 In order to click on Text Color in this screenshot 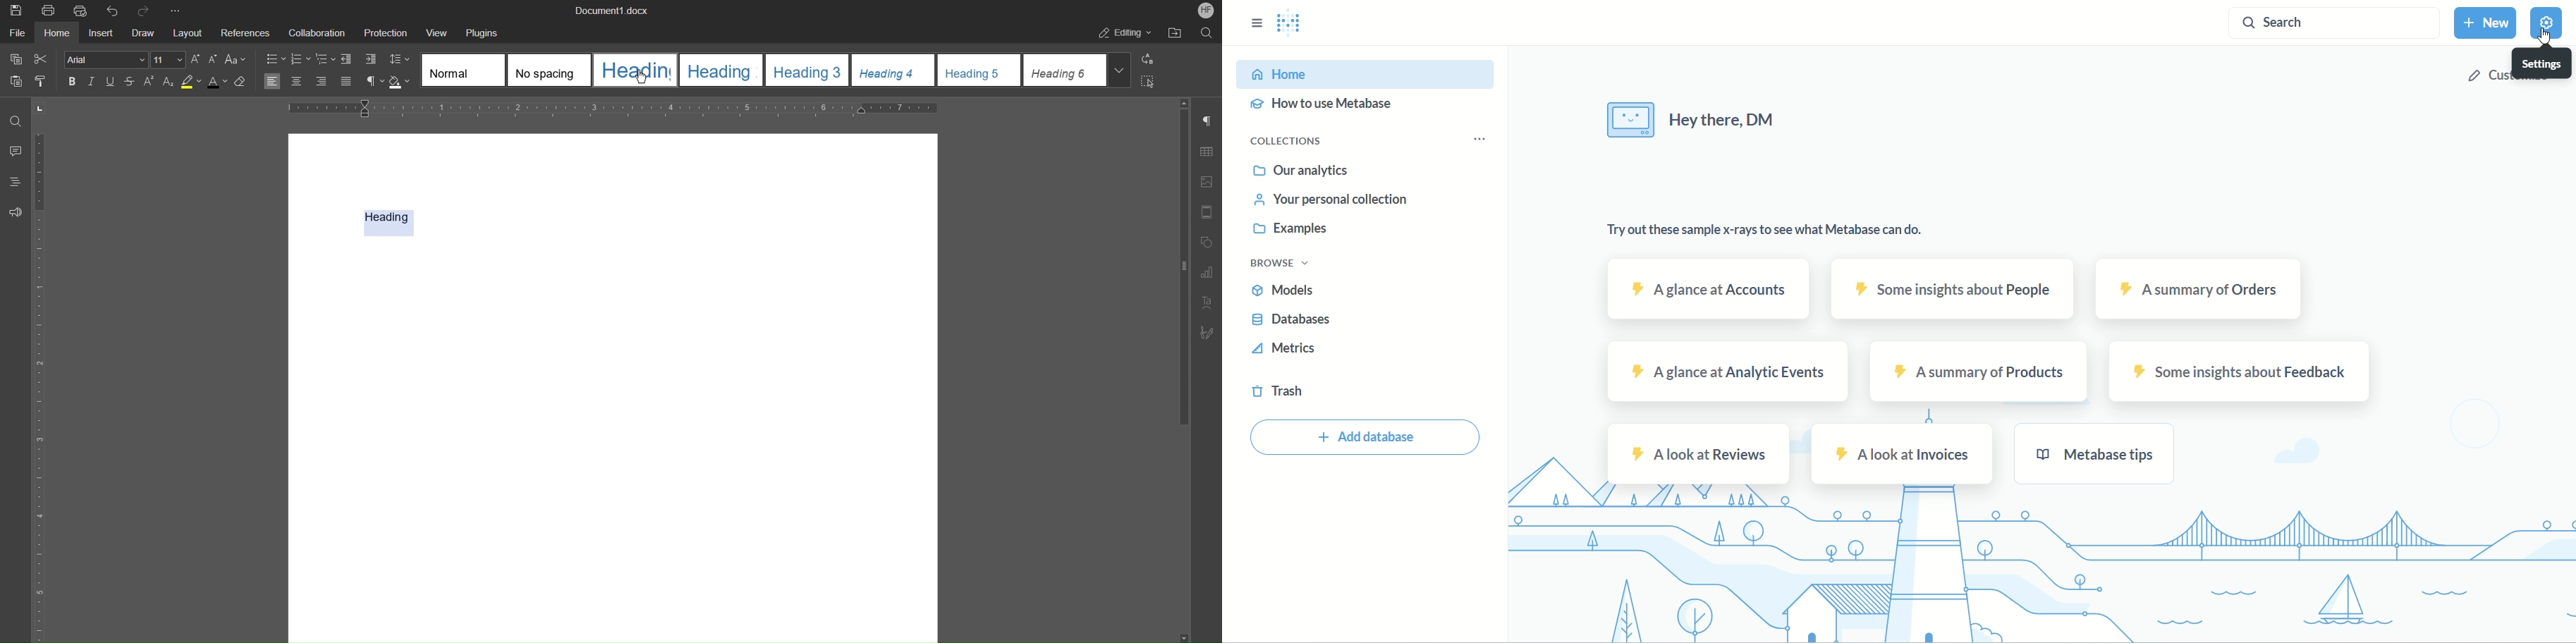, I will do `click(217, 83)`.